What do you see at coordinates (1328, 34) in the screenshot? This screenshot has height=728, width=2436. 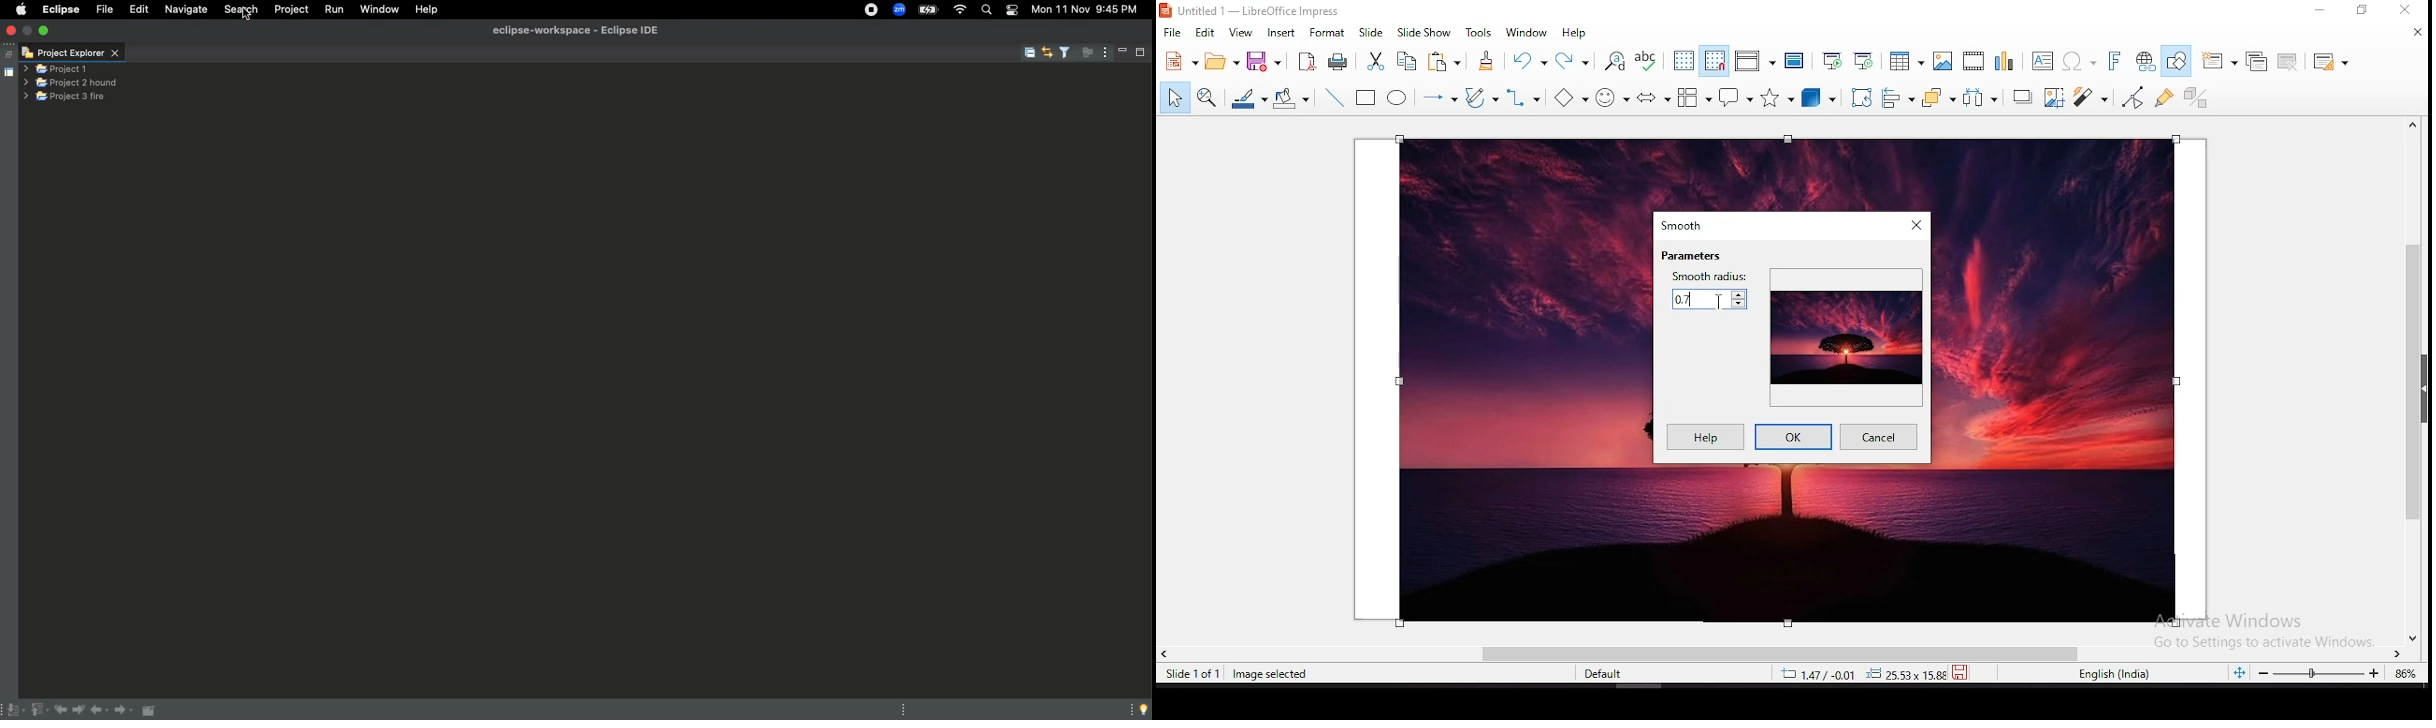 I see `format` at bounding box center [1328, 34].